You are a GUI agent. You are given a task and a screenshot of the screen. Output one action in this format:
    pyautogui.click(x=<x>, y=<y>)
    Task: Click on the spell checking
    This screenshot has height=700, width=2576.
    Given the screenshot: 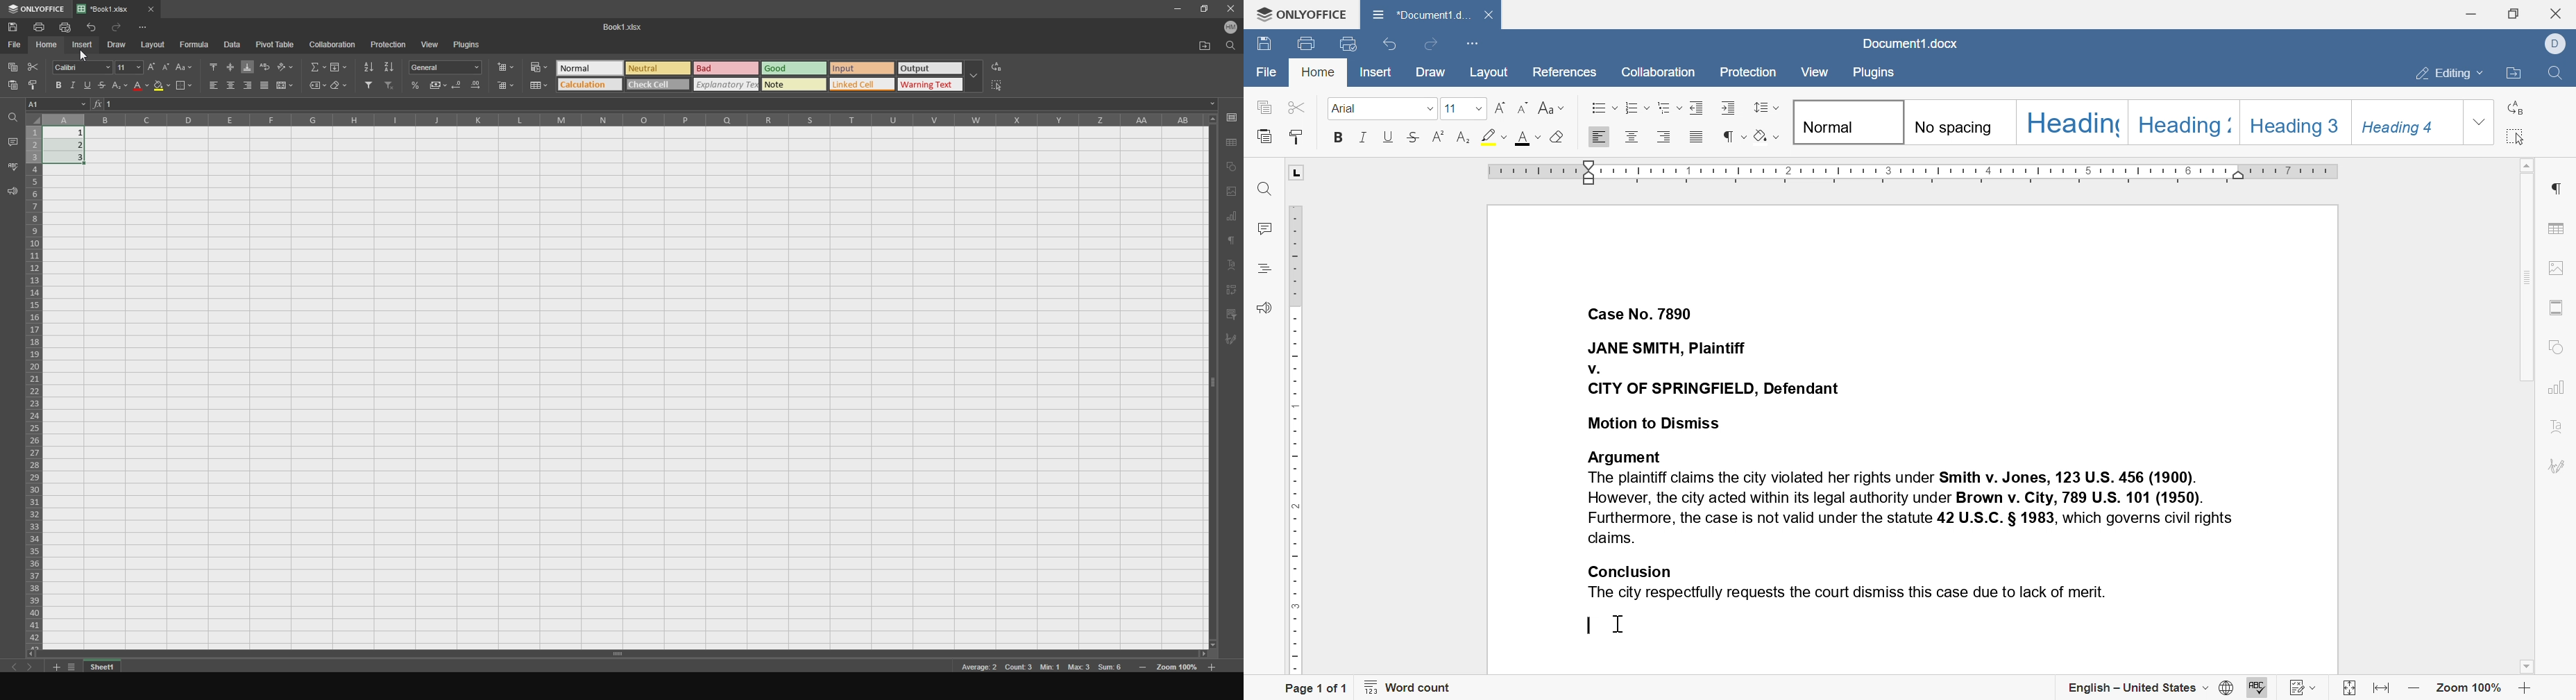 What is the action you would take?
    pyautogui.click(x=2258, y=688)
    